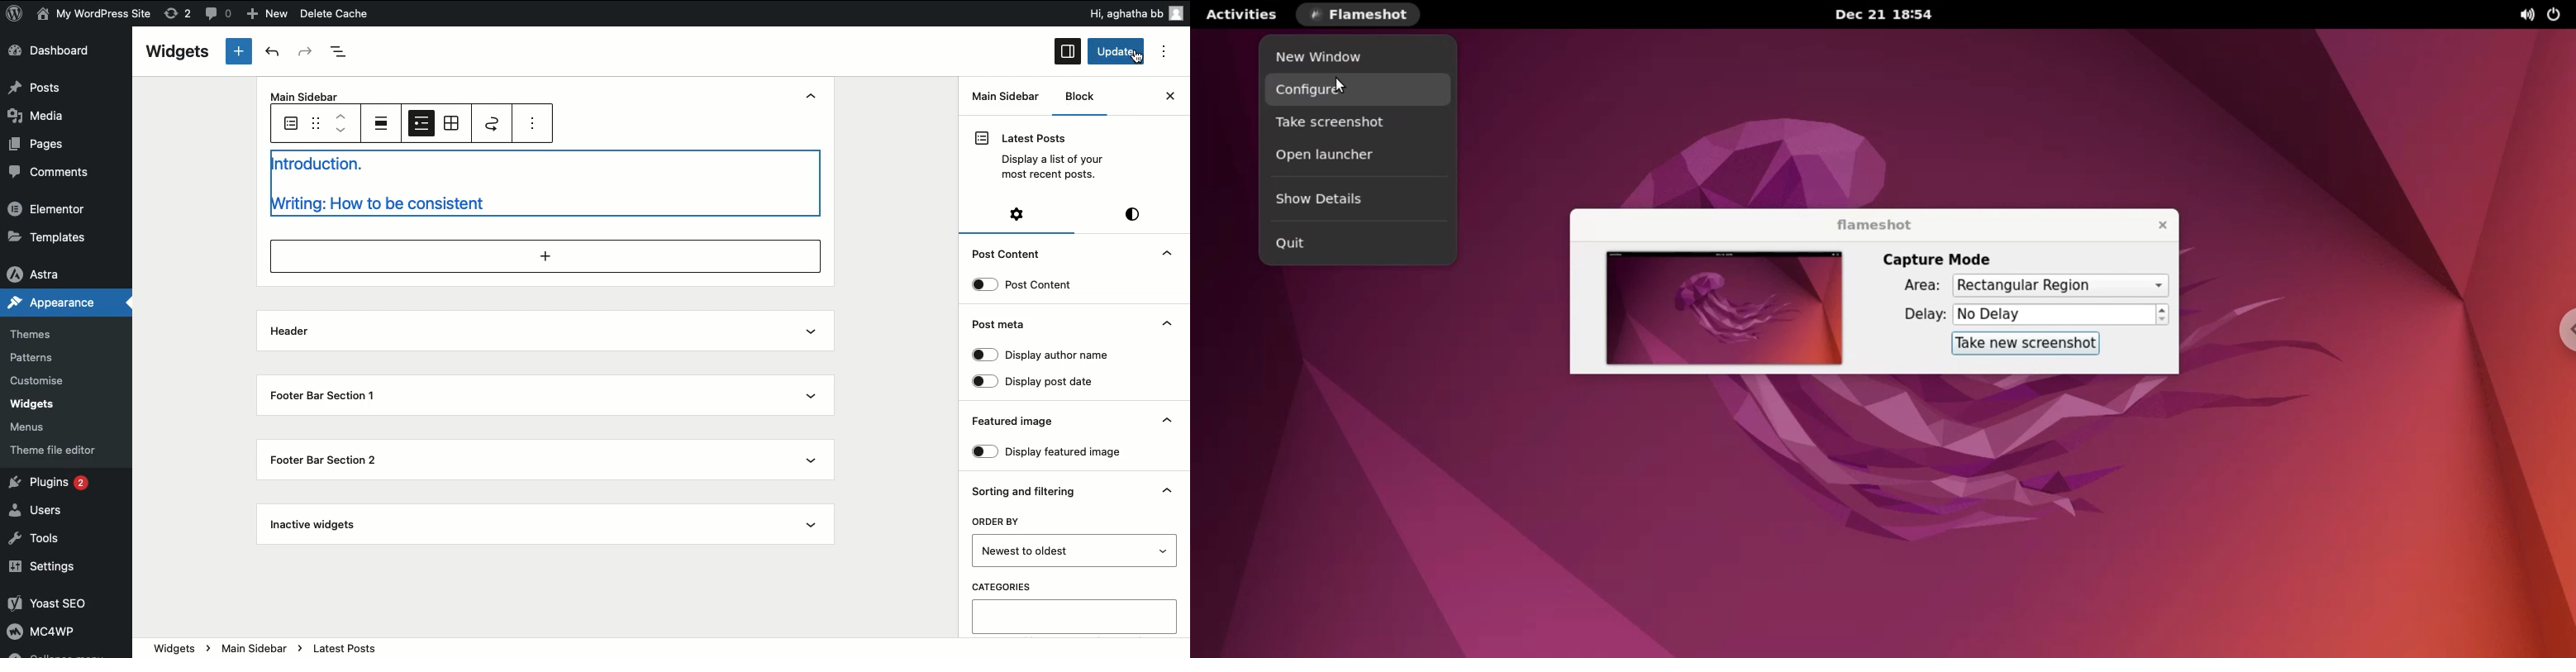 The image size is (2576, 672). Describe the element at coordinates (1164, 371) in the screenshot. I see `Hide dropdown` at that location.